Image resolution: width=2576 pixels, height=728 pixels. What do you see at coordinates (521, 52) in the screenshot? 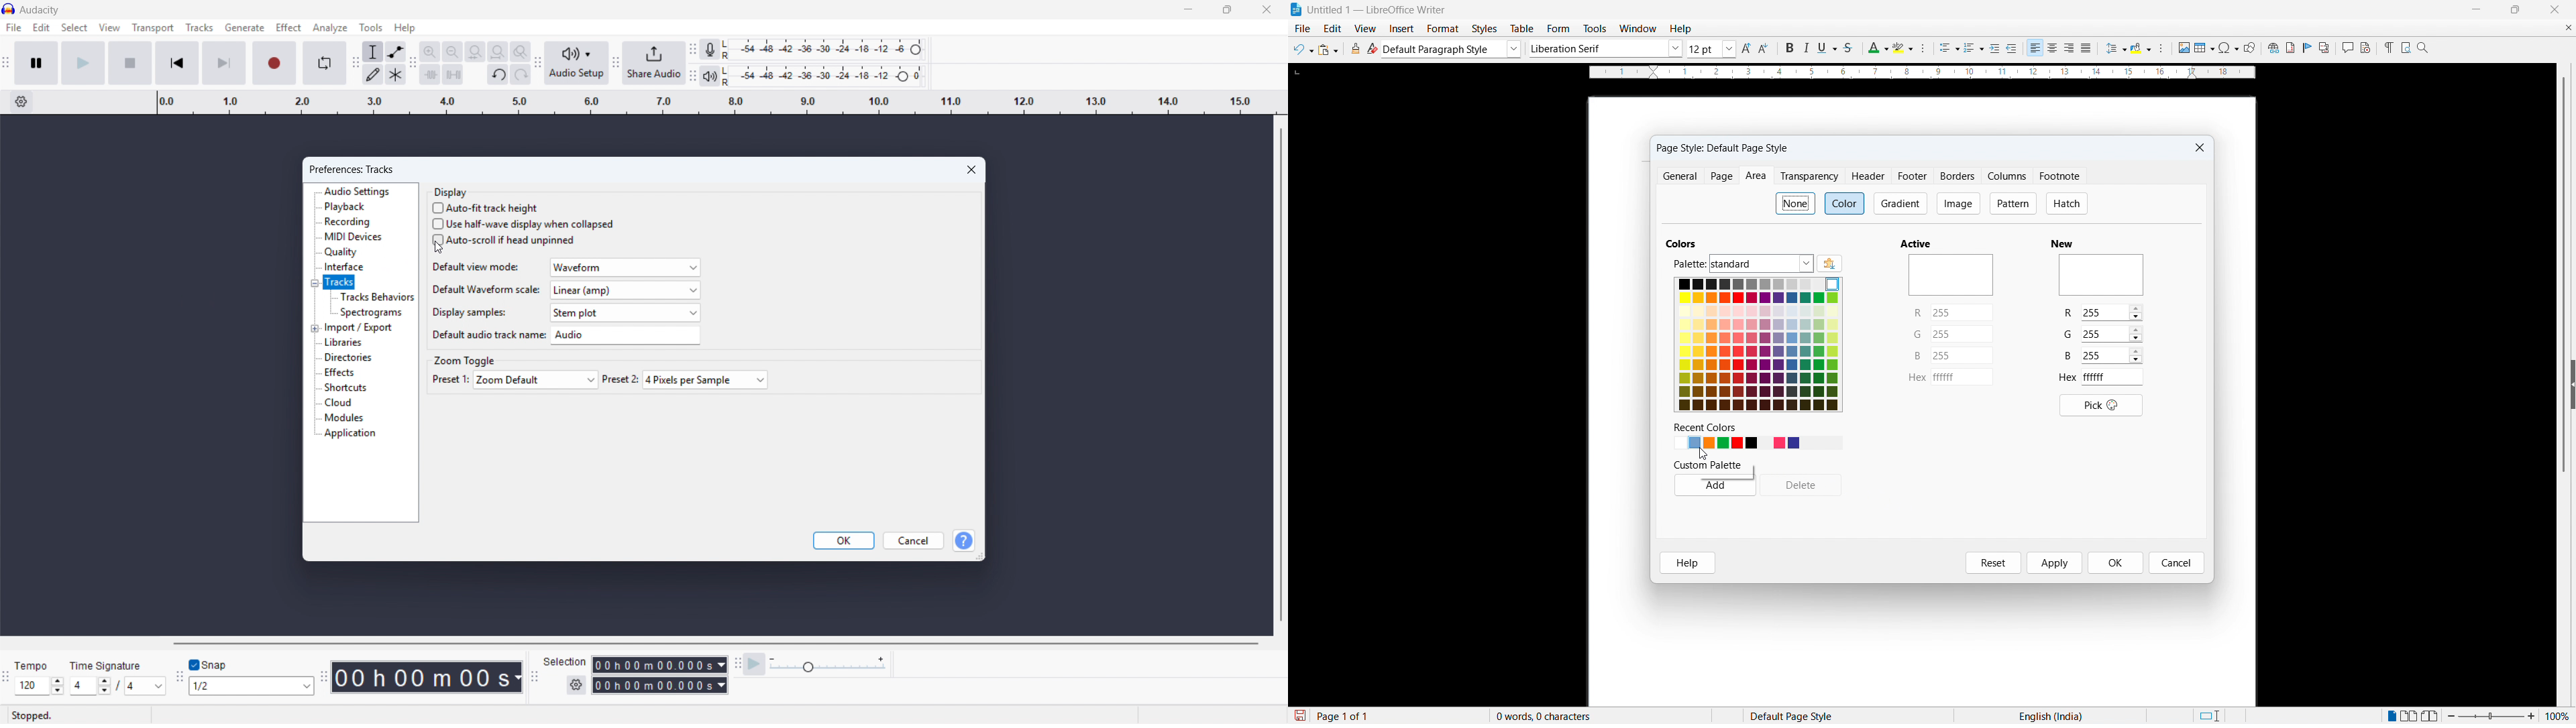
I see `toggle zoom` at bounding box center [521, 52].